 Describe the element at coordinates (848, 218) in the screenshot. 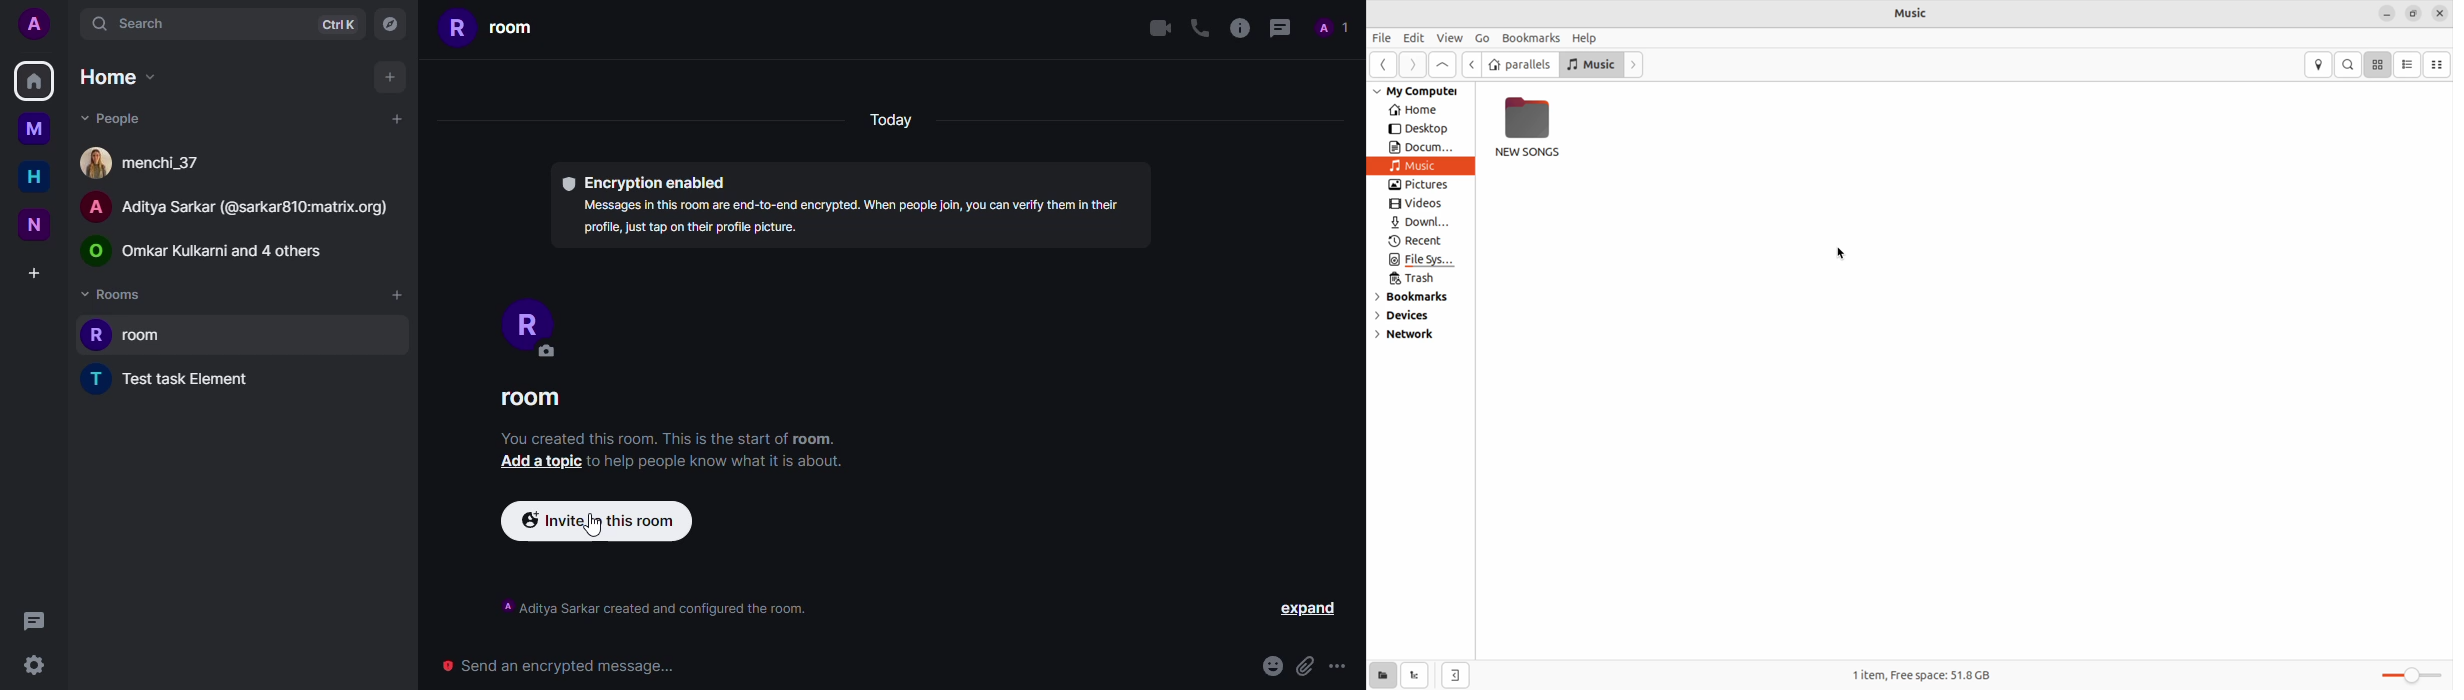

I see `Messages in this room are ed-to-end encrypted. When people join, you can verify them in their profile, just tap on their profile picture.` at that location.